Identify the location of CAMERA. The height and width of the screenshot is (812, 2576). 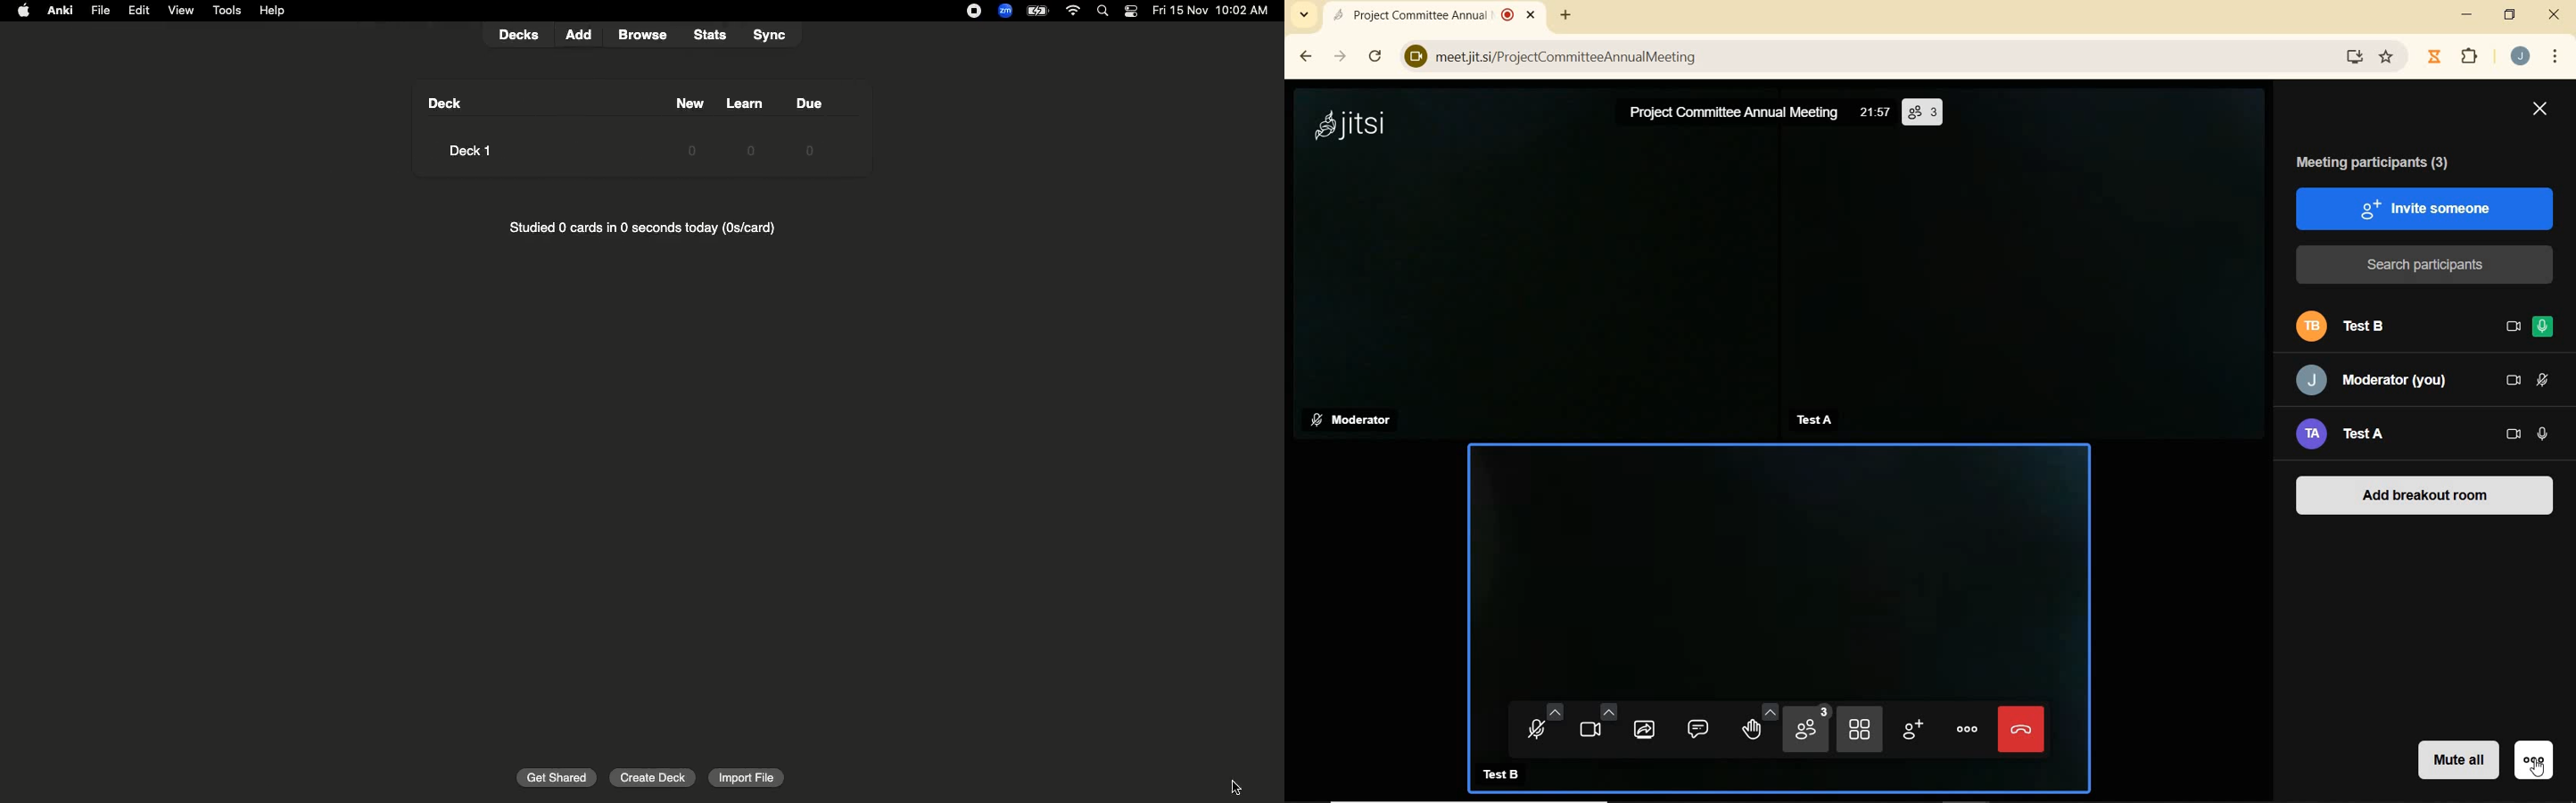
(2512, 328).